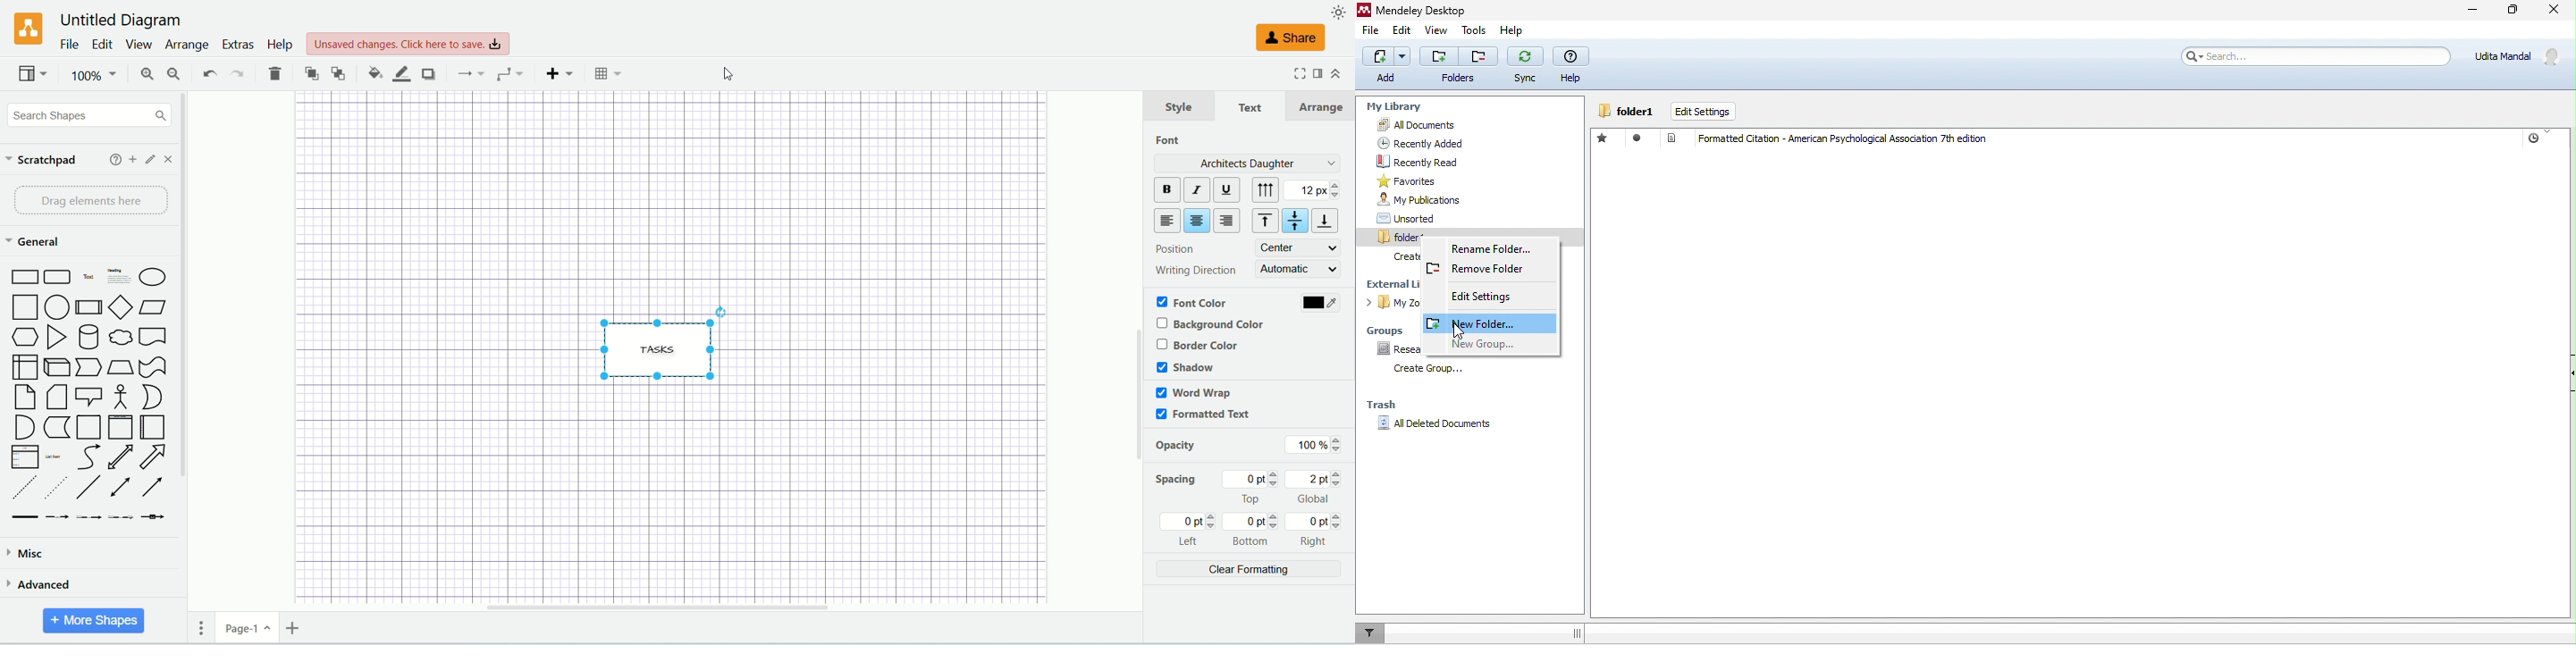  I want to click on recently read, so click(1435, 161).